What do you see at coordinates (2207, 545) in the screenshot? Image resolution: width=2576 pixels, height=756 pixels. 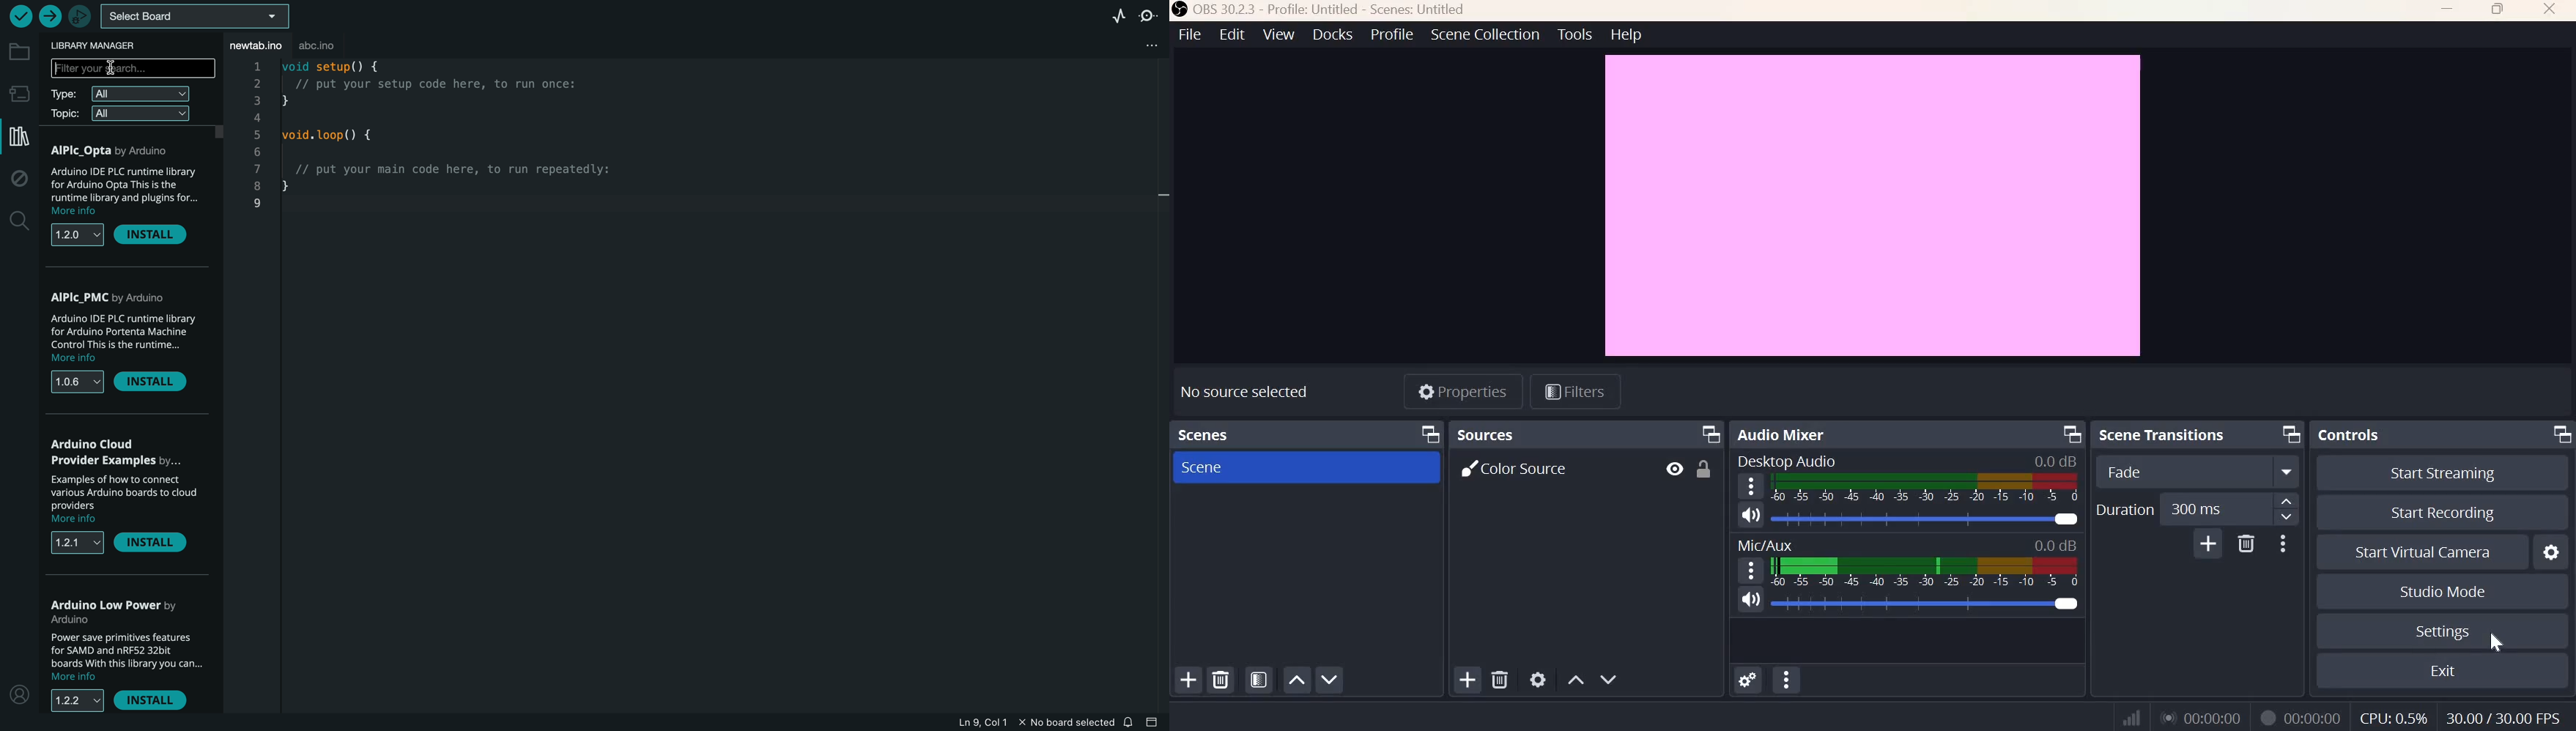 I see `Add Transition` at bounding box center [2207, 545].